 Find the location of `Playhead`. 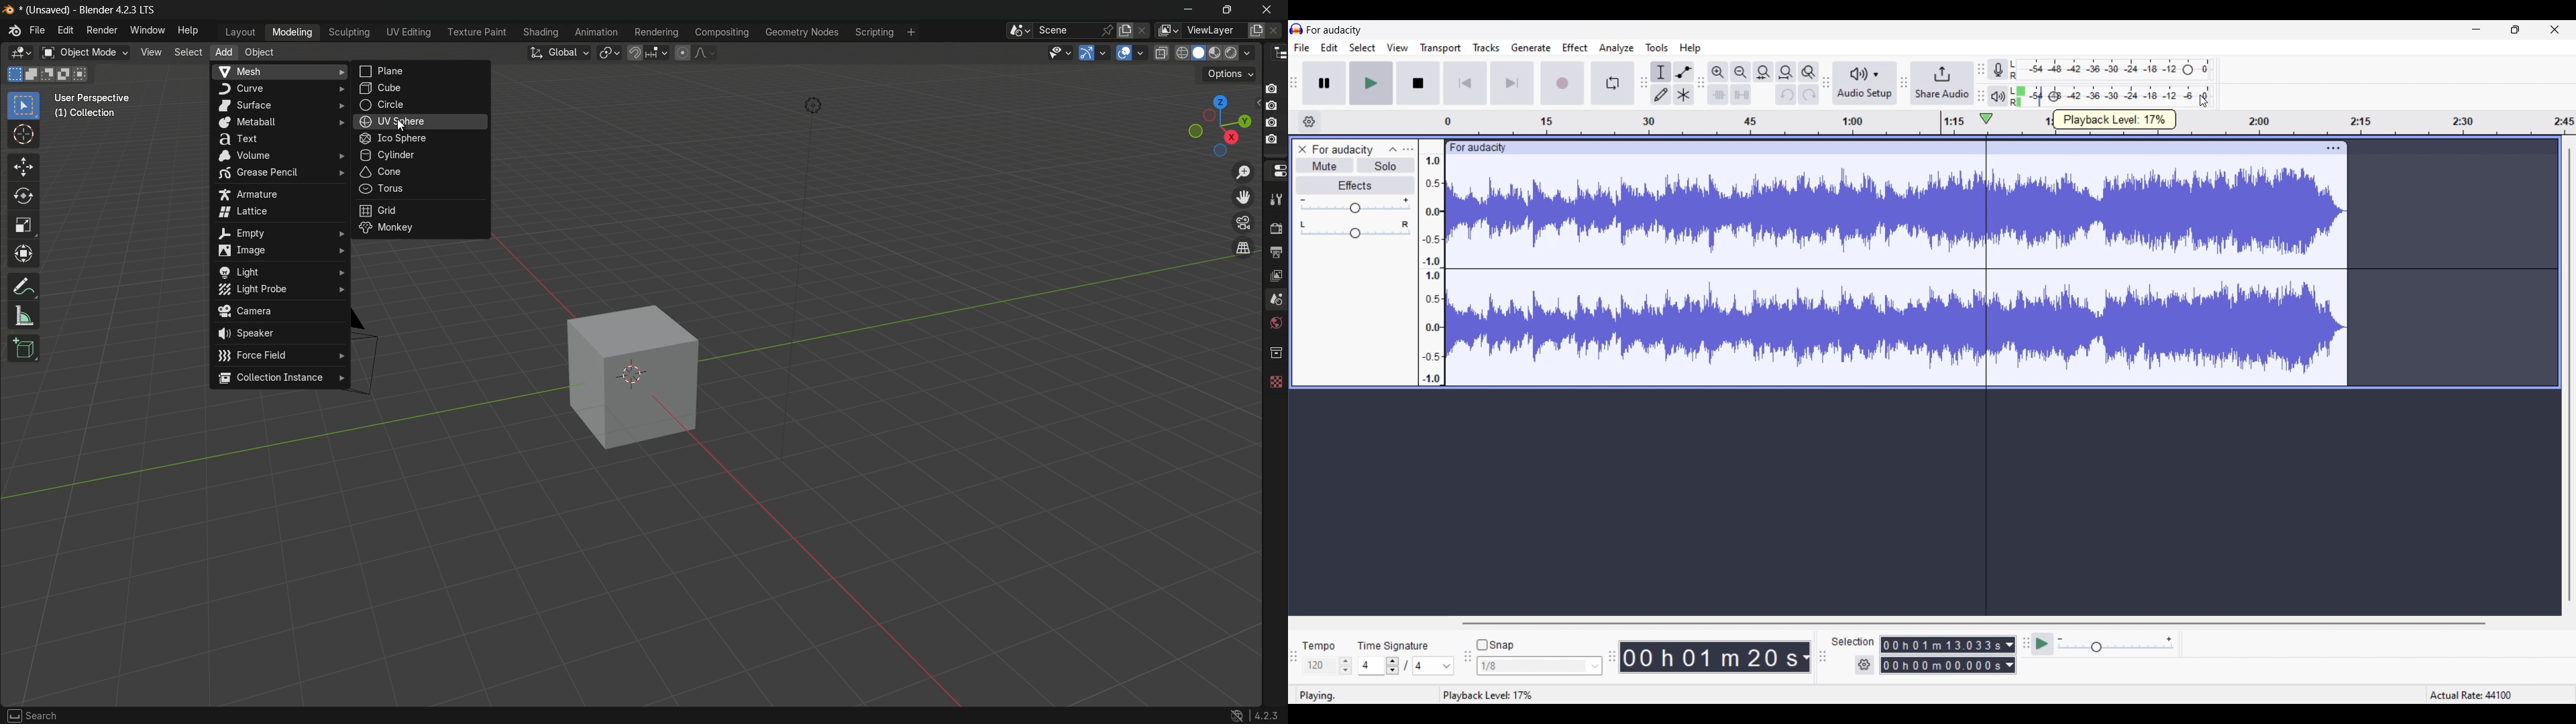

Playhead is located at coordinates (1986, 363).